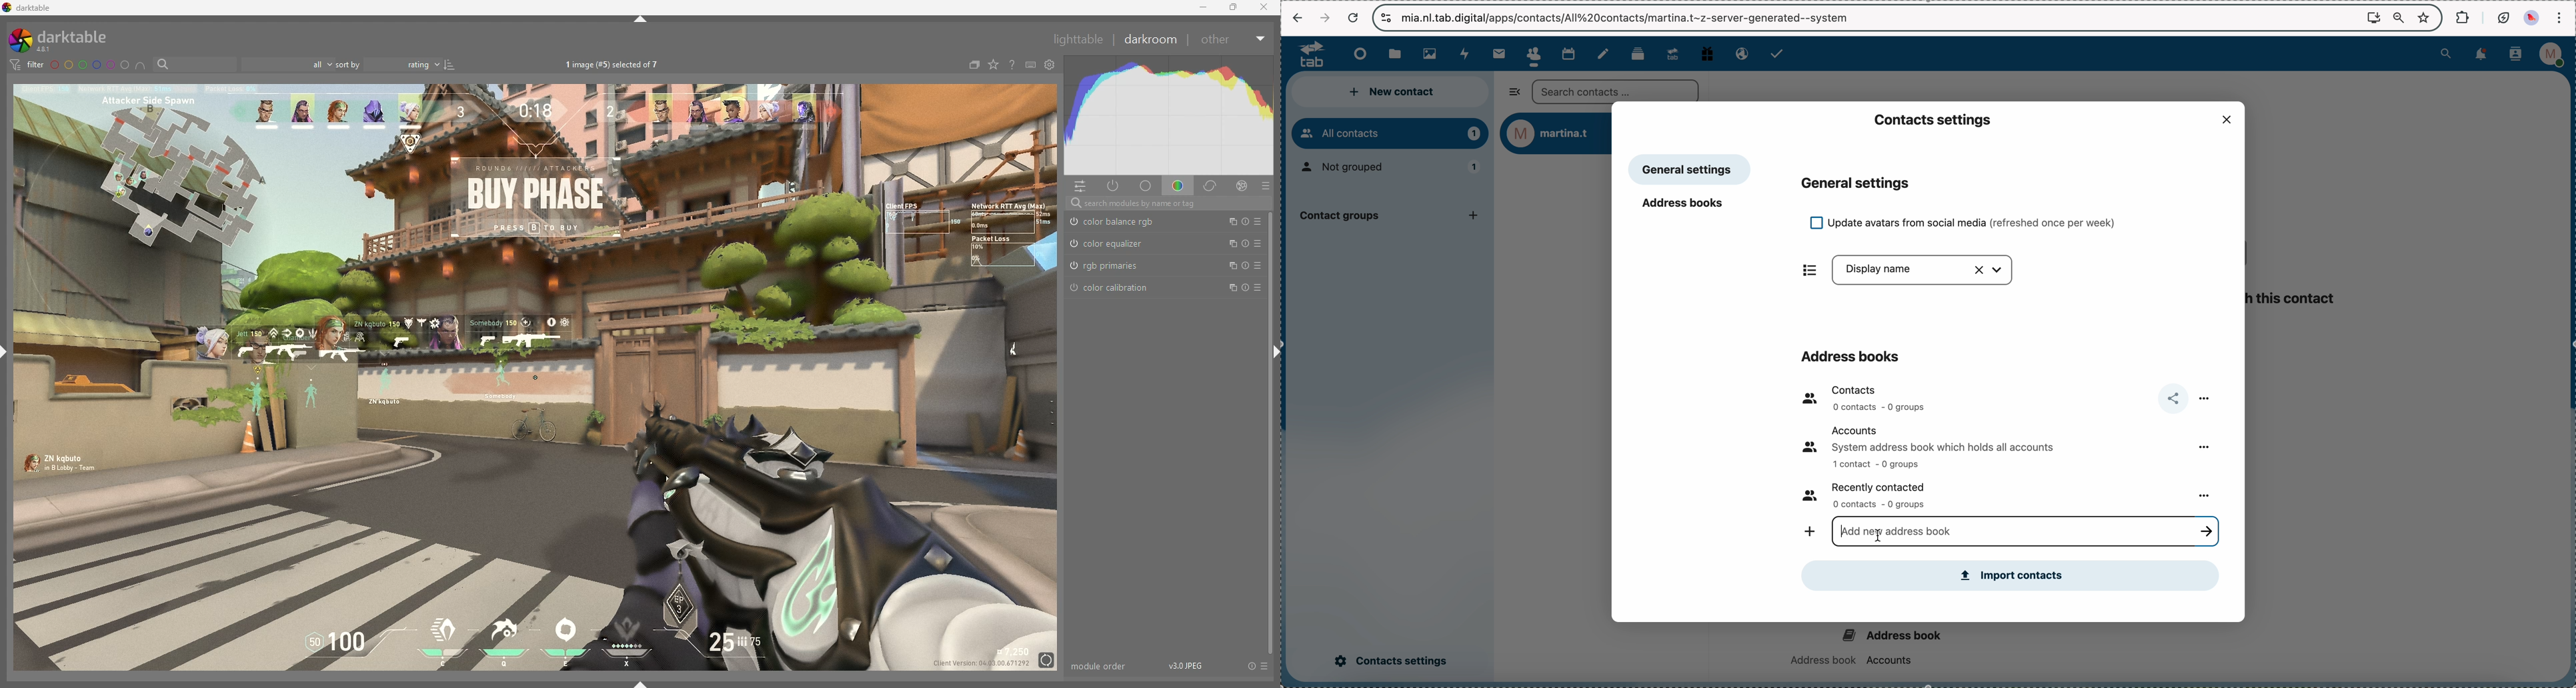  I want to click on contacts, so click(2515, 55).